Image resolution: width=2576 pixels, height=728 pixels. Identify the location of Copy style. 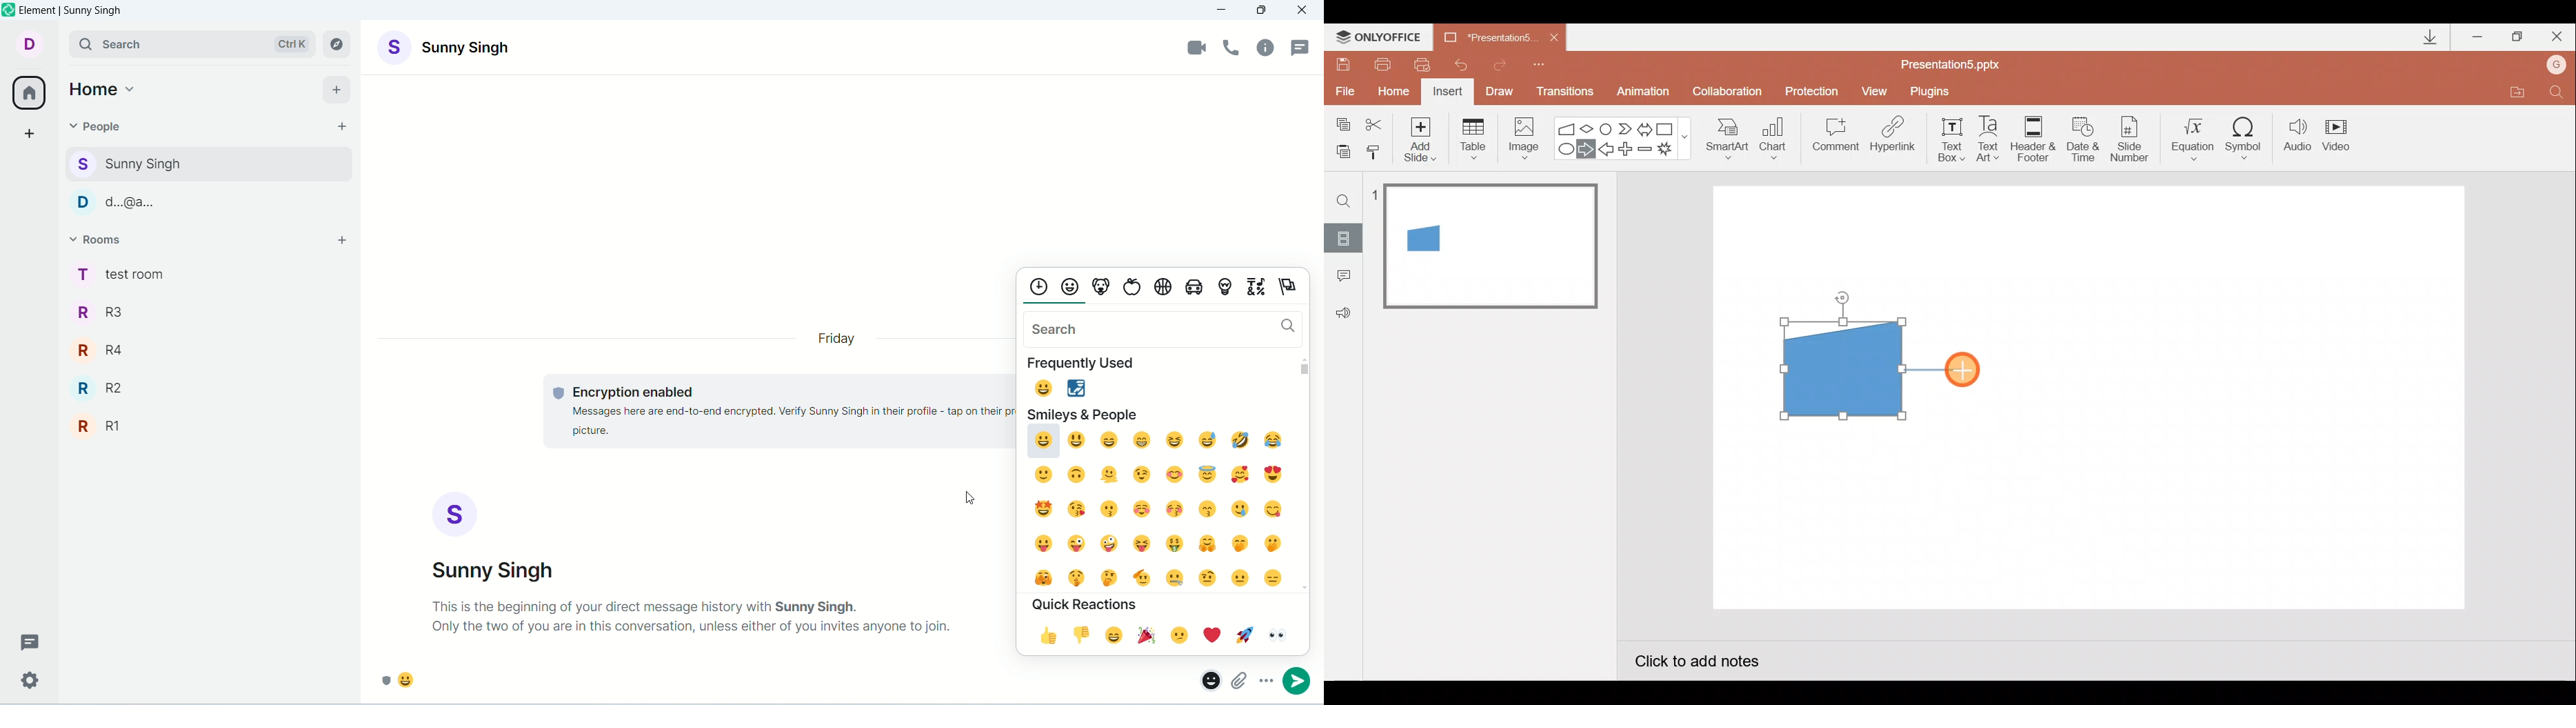
(1375, 150).